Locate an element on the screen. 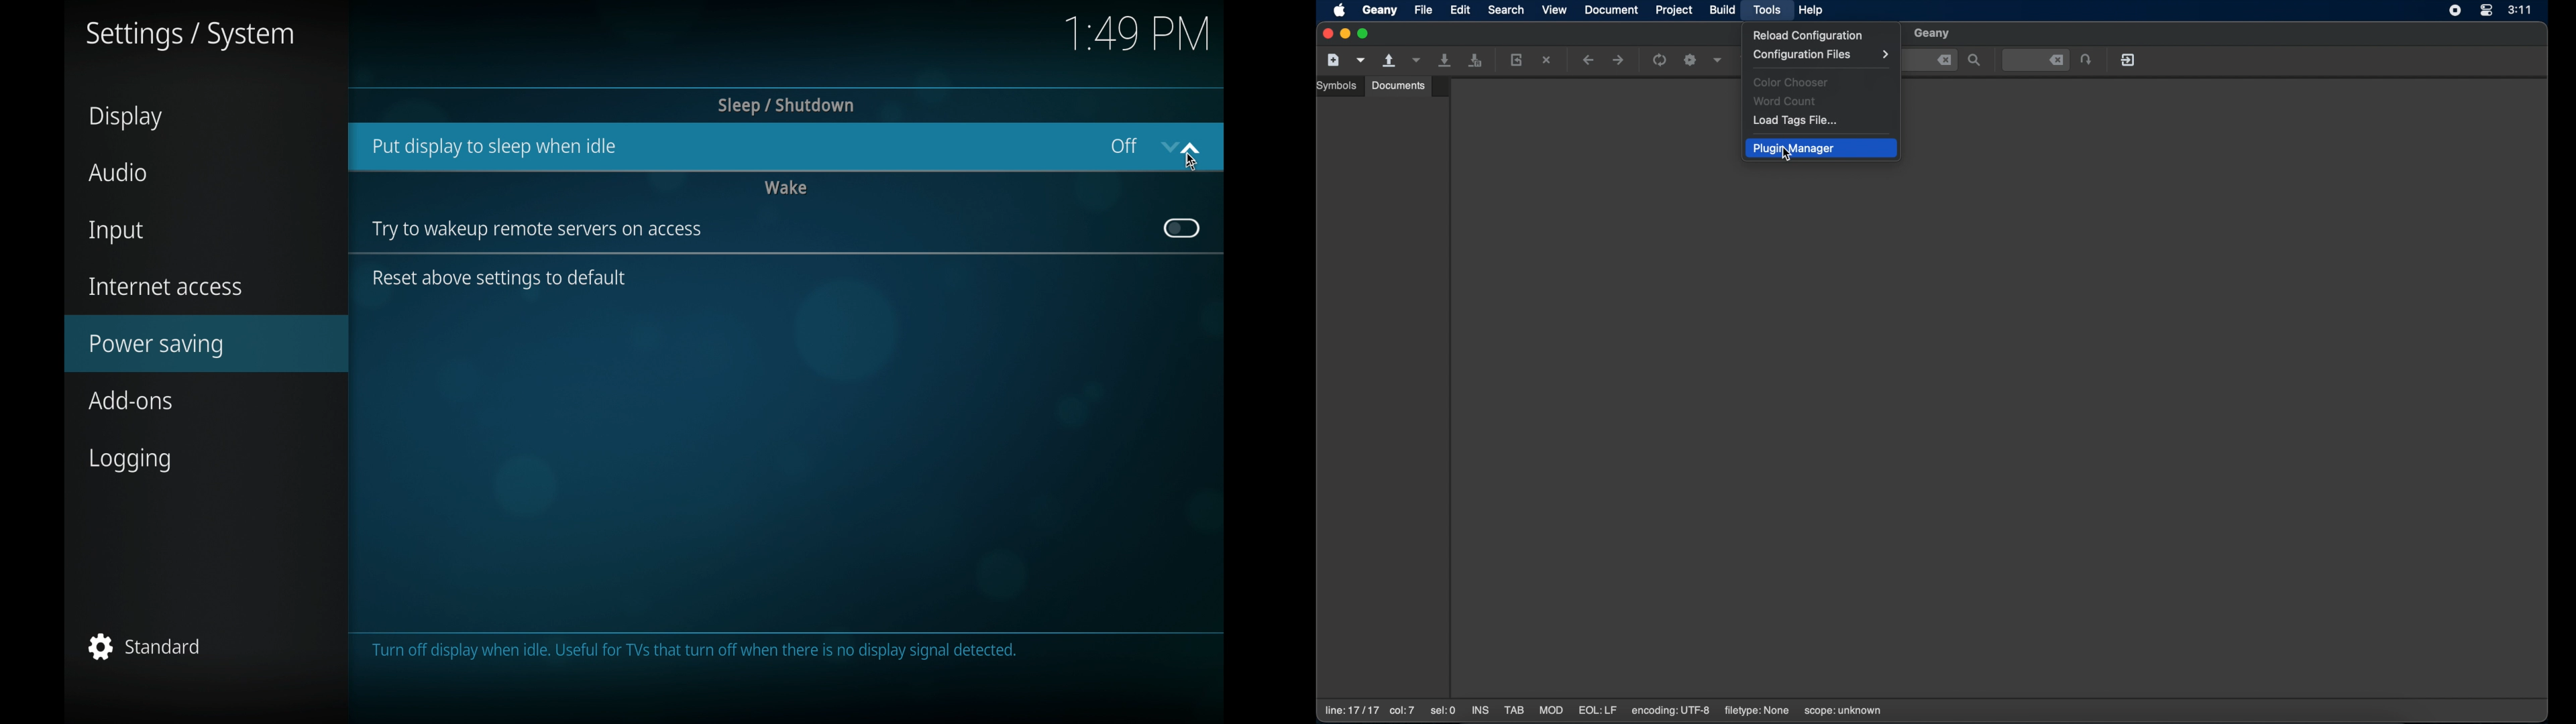 The width and height of the screenshot is (2576, 728). internet access is located at coordinates (165, 286).